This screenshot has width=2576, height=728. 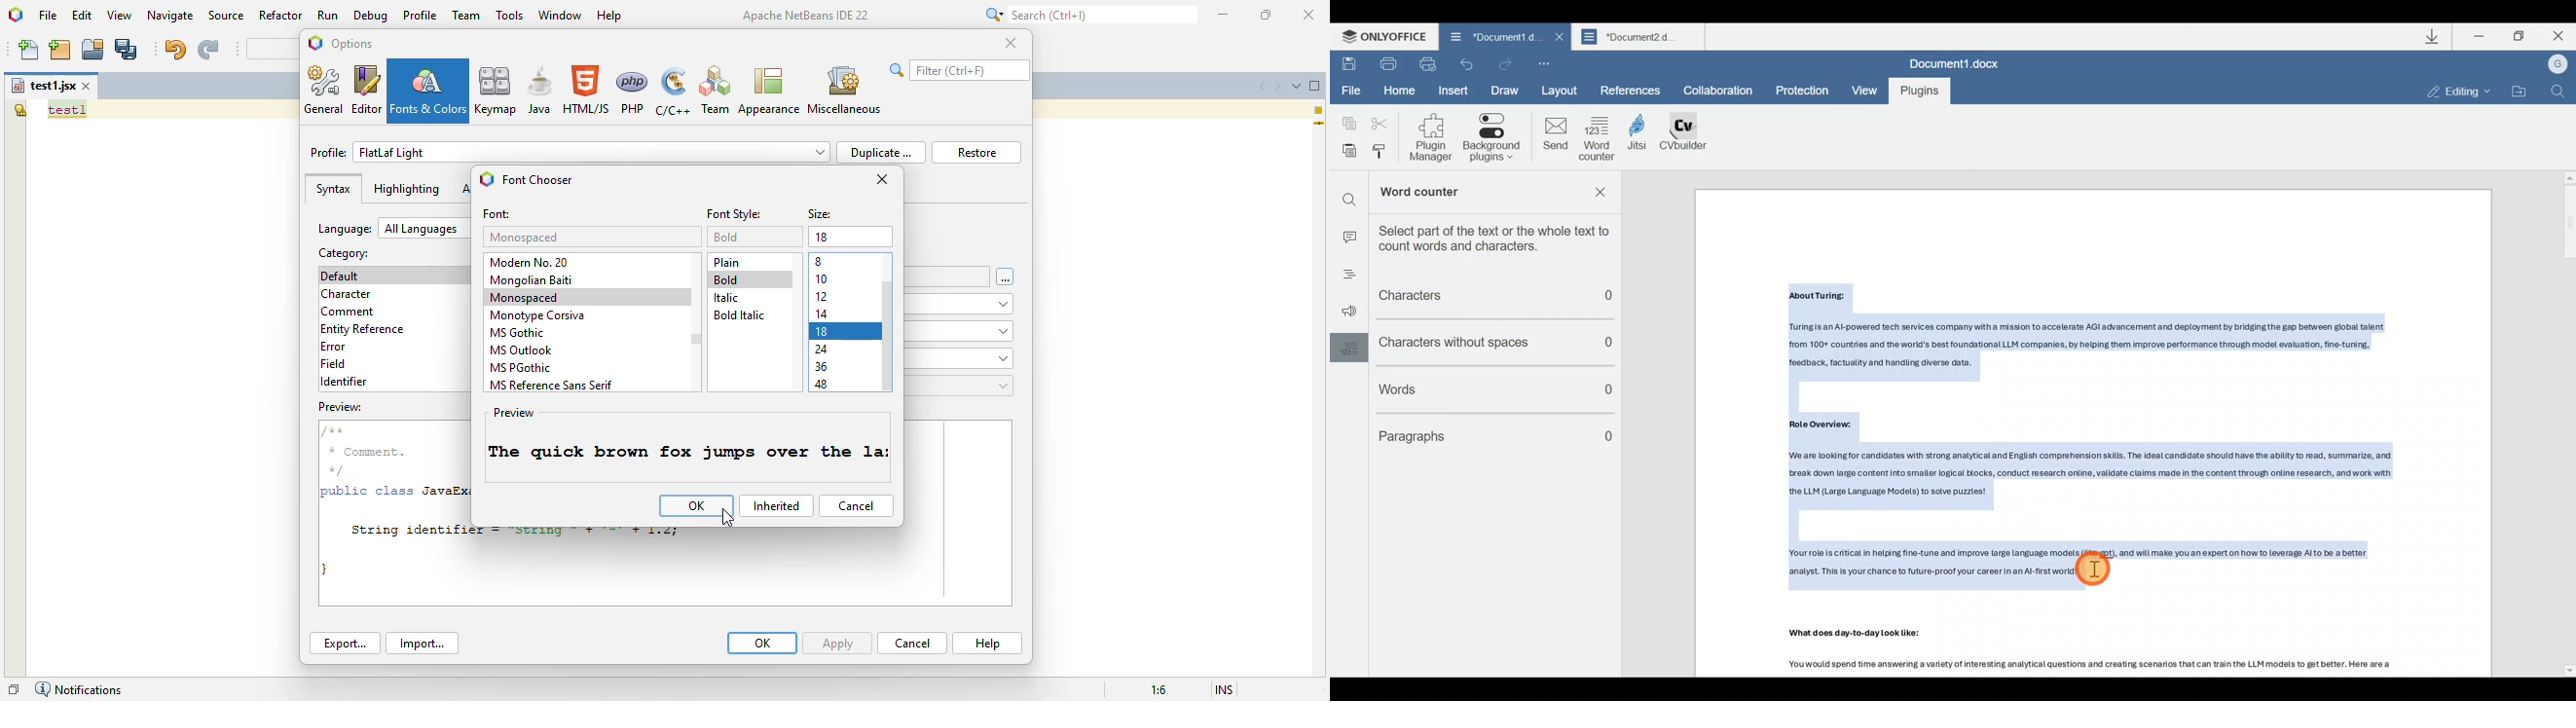 I want to click on Background plugins, so click(x=1494, y=138).